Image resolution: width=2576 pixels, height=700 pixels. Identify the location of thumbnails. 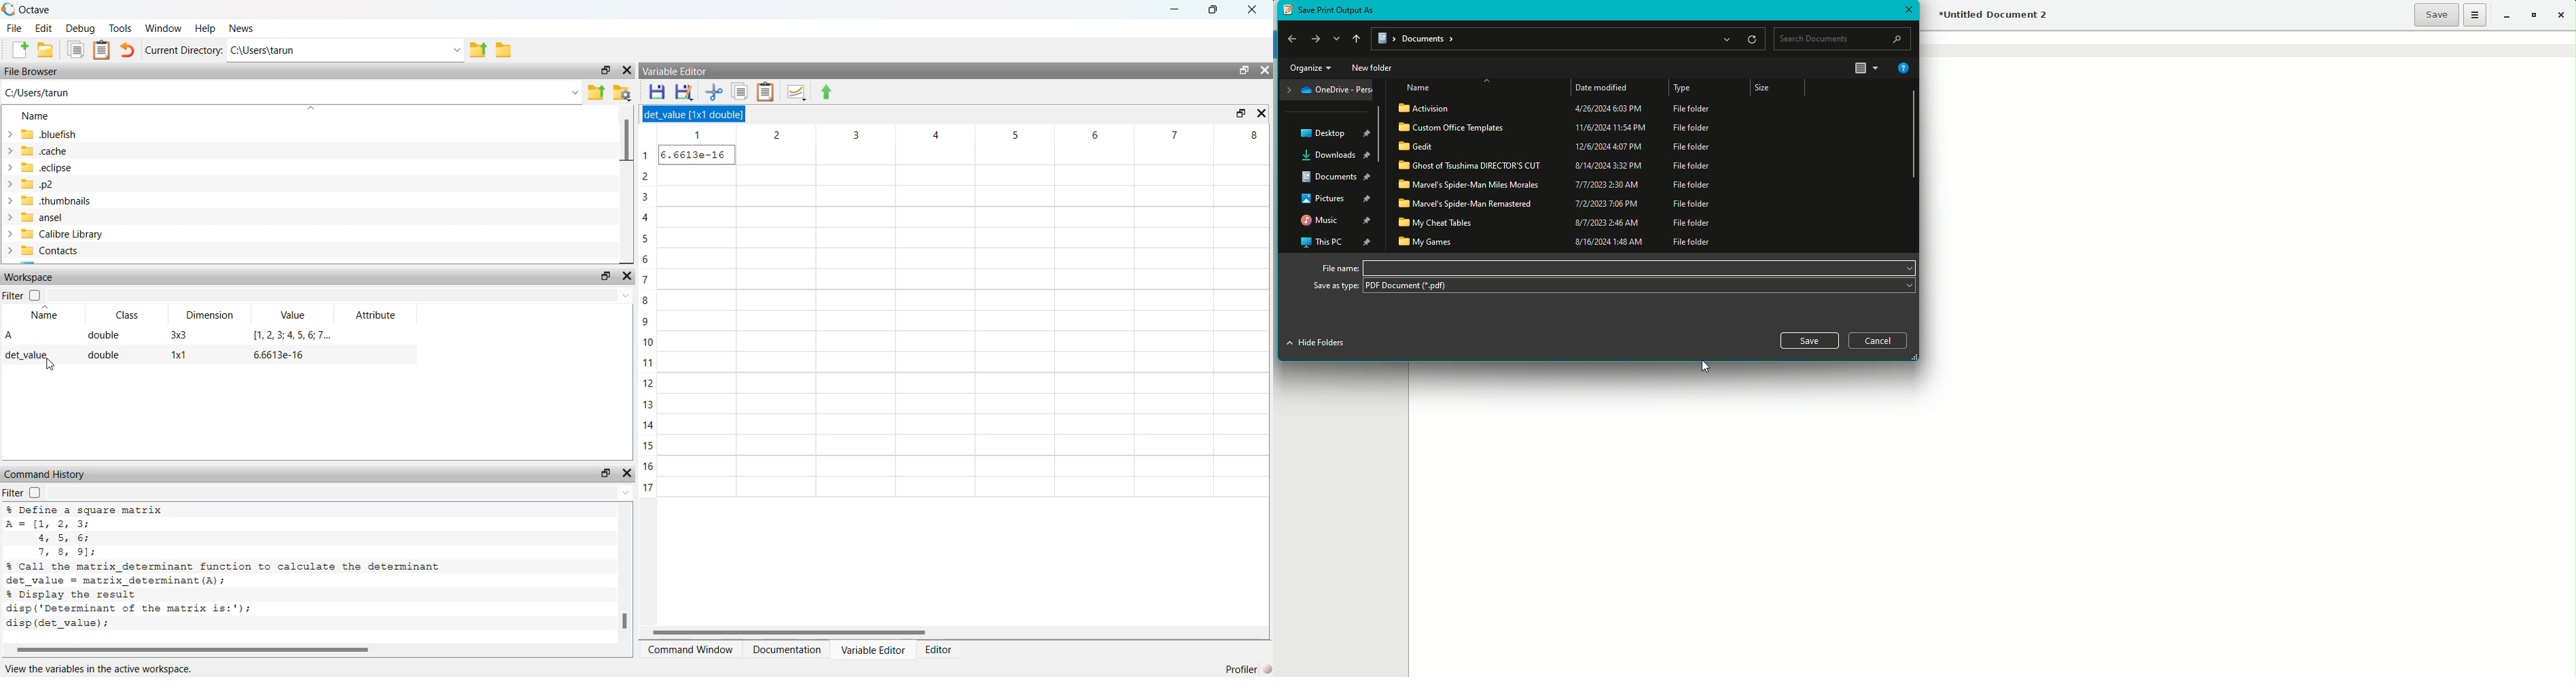
(51, 200).